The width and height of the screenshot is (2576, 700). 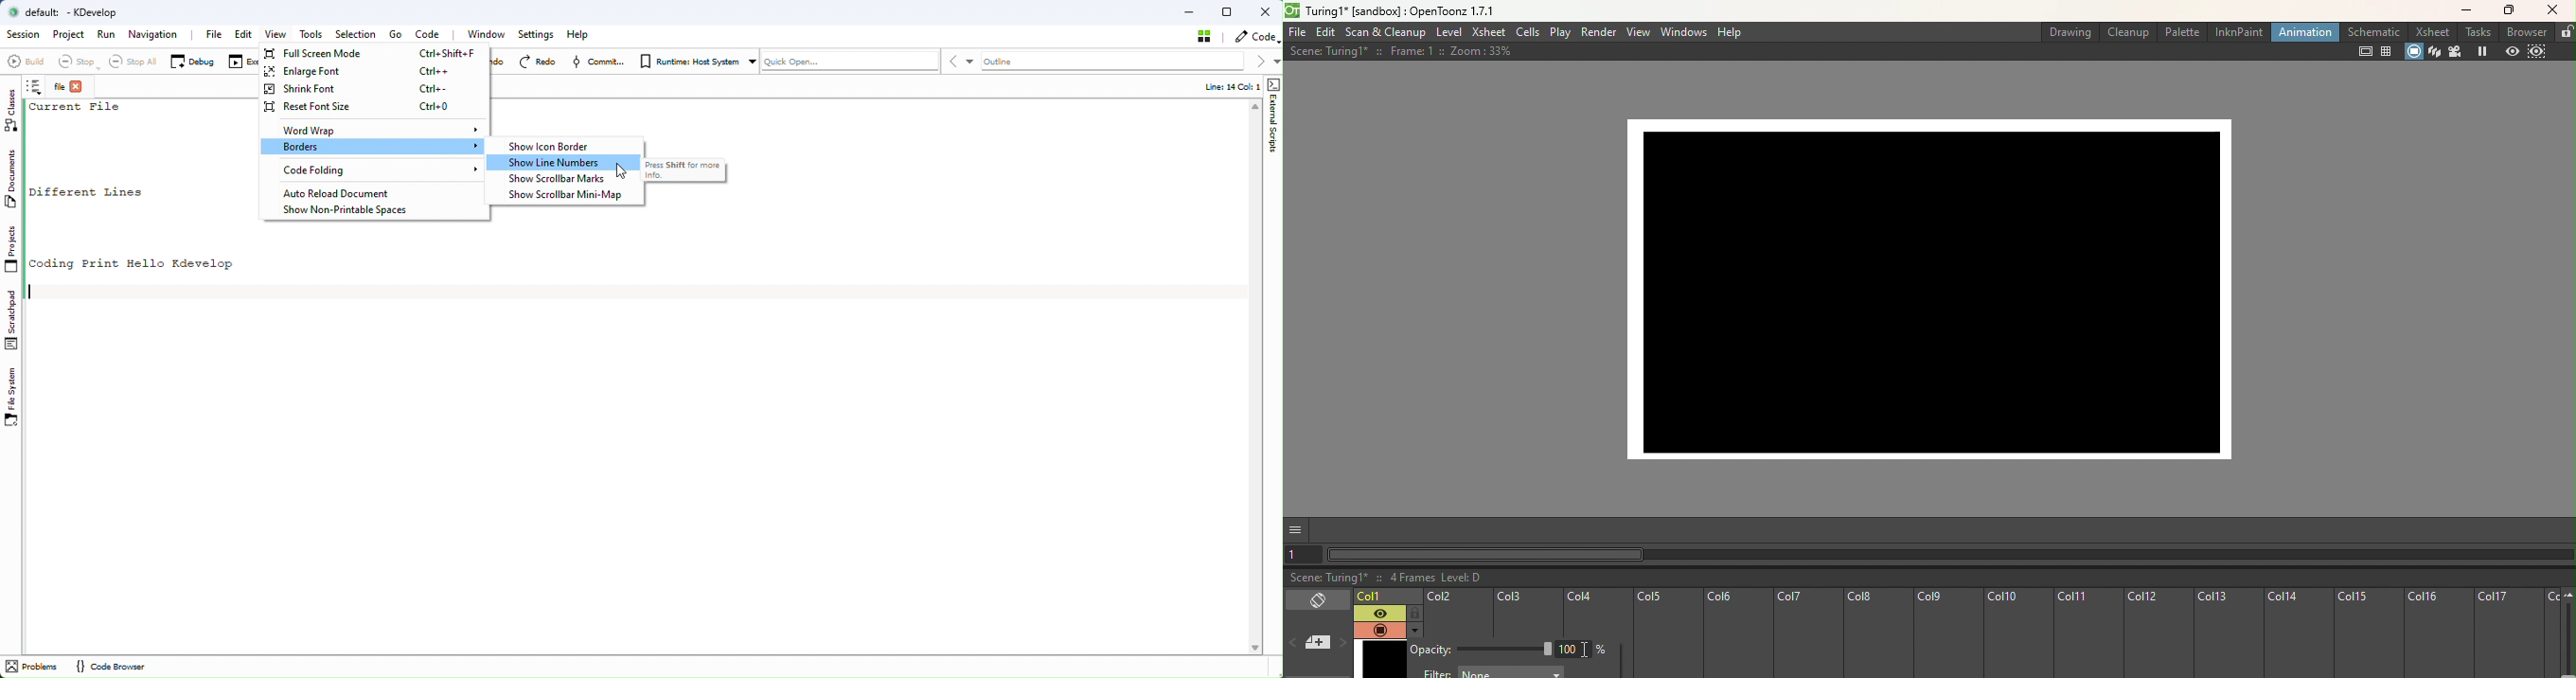 What do you see at coordinates (2388, 52) in the screenshot?
I see `Field guide` at bounding box center [2388, 52].